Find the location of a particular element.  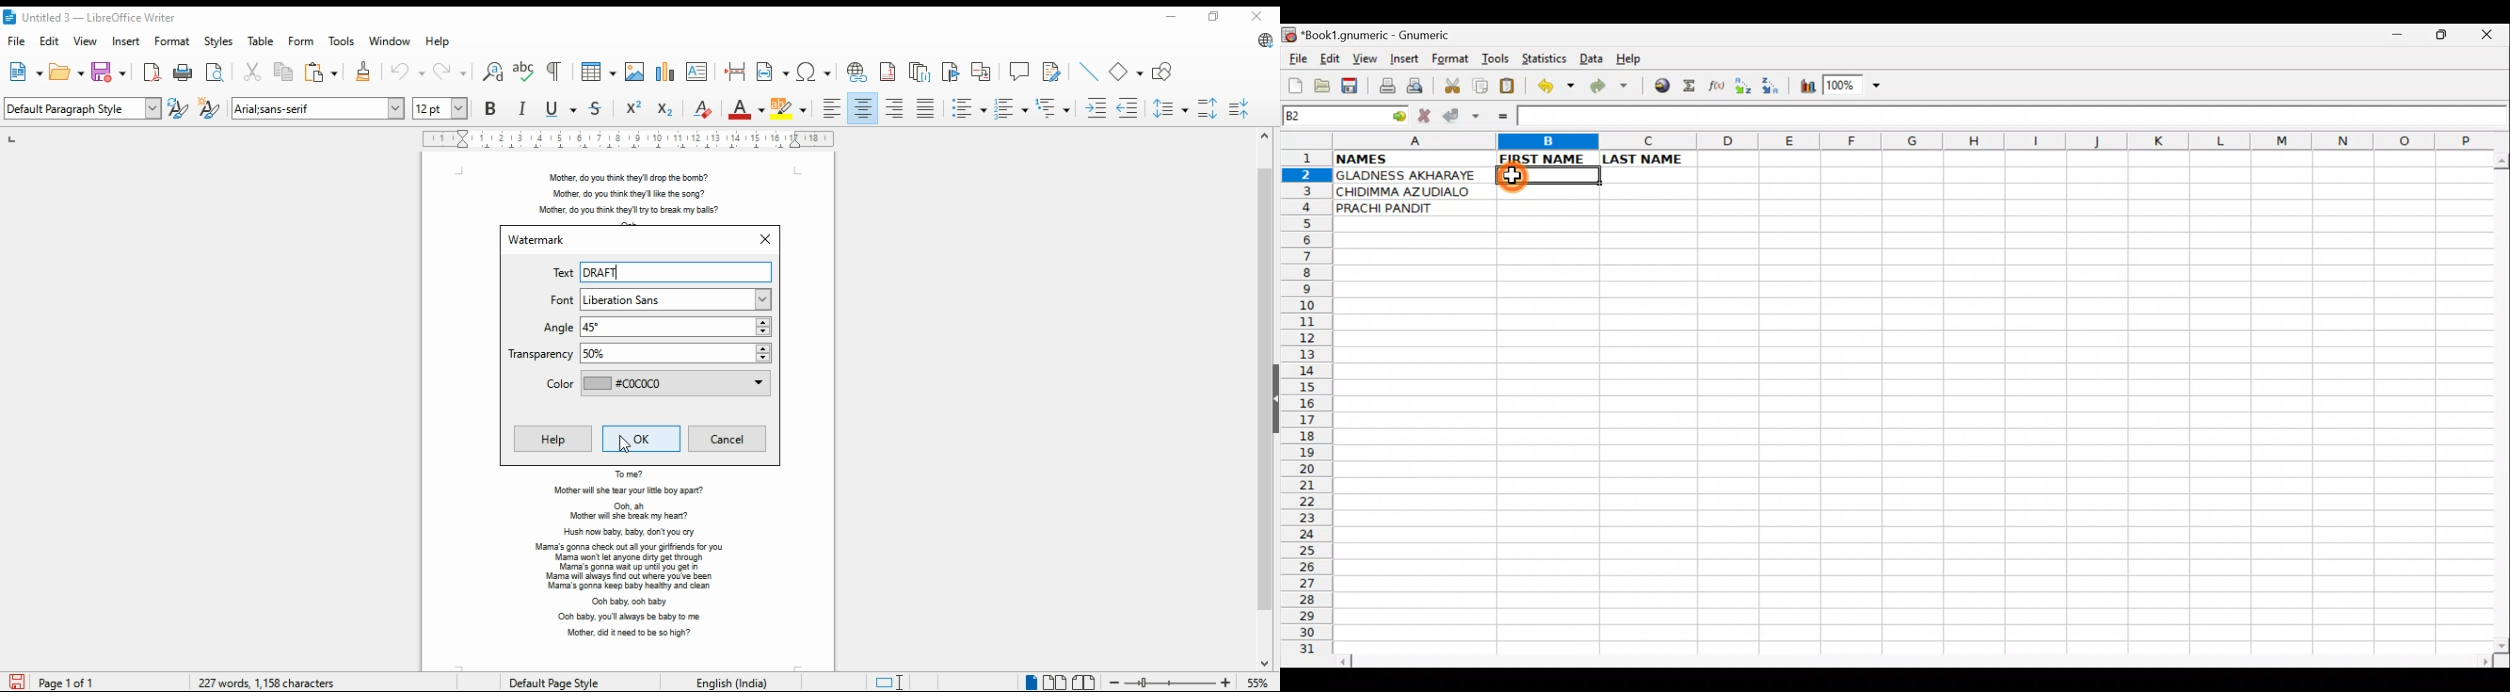

Save current workbook is located at coordinates (1352, 86).